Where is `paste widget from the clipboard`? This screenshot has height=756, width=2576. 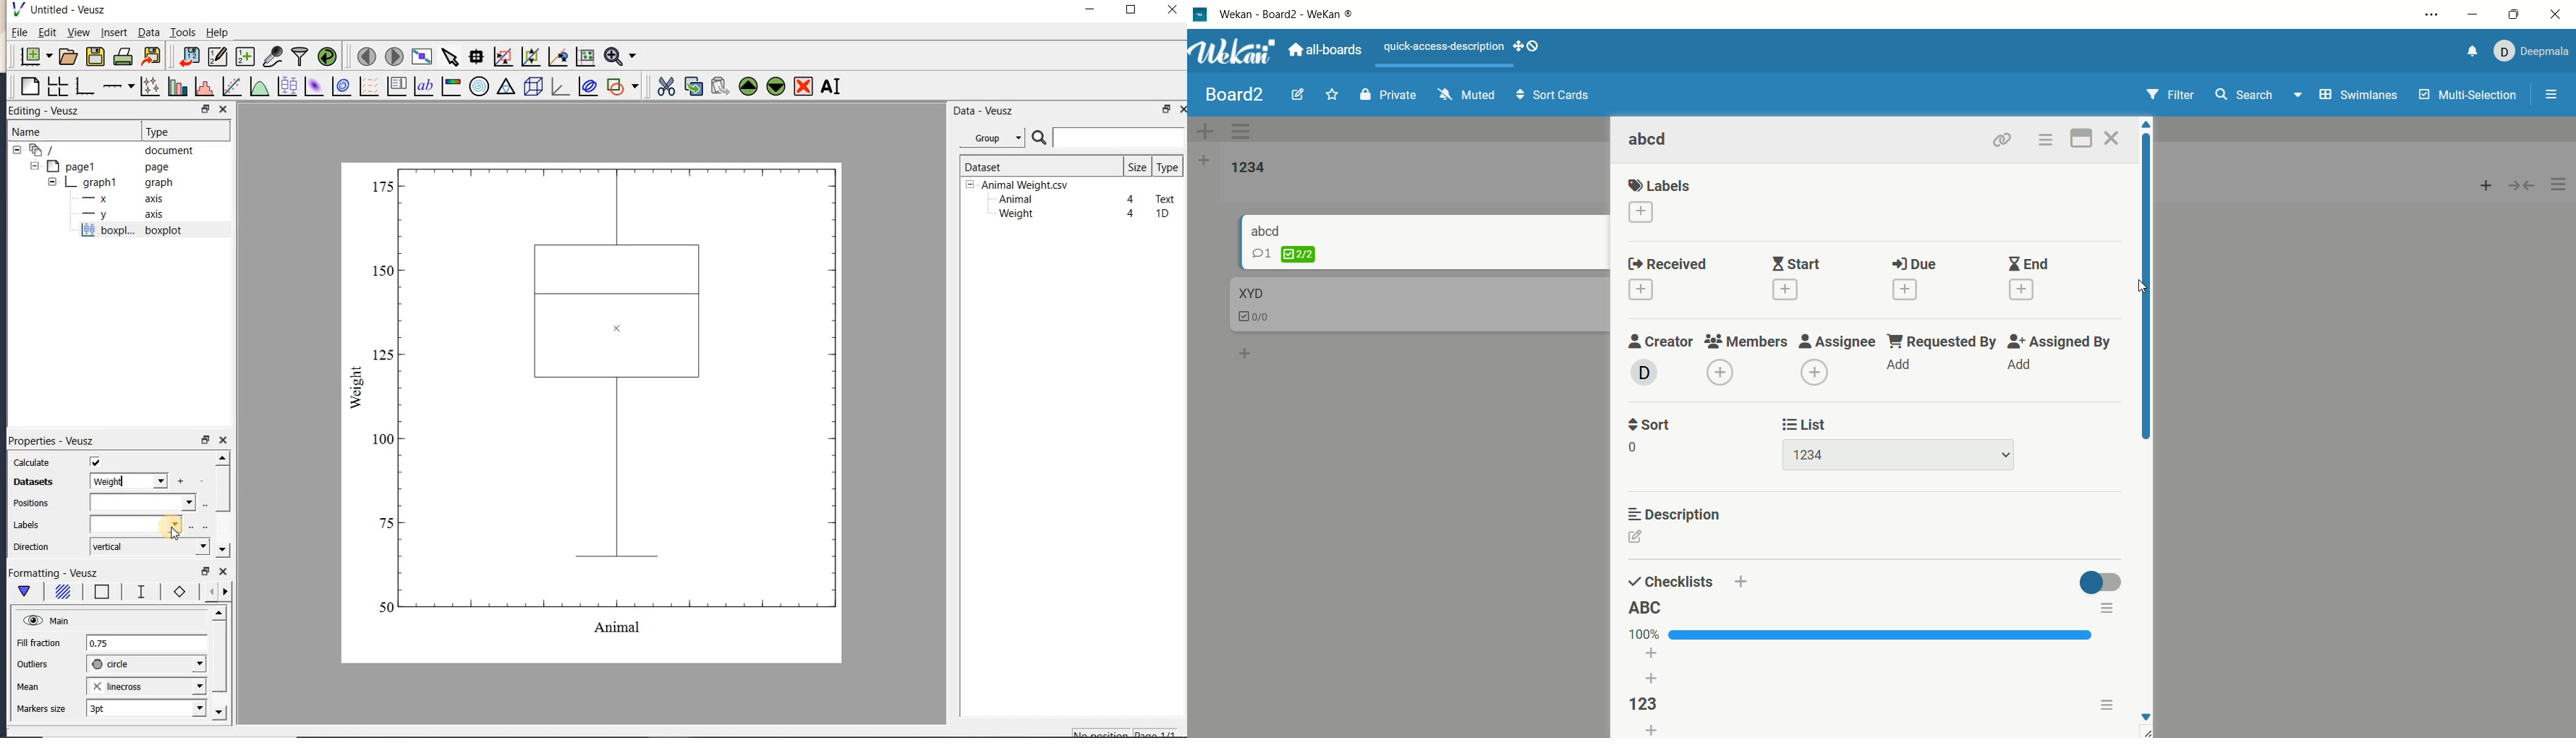
paste widget from the clipboard is located at coordinates (720, 88).